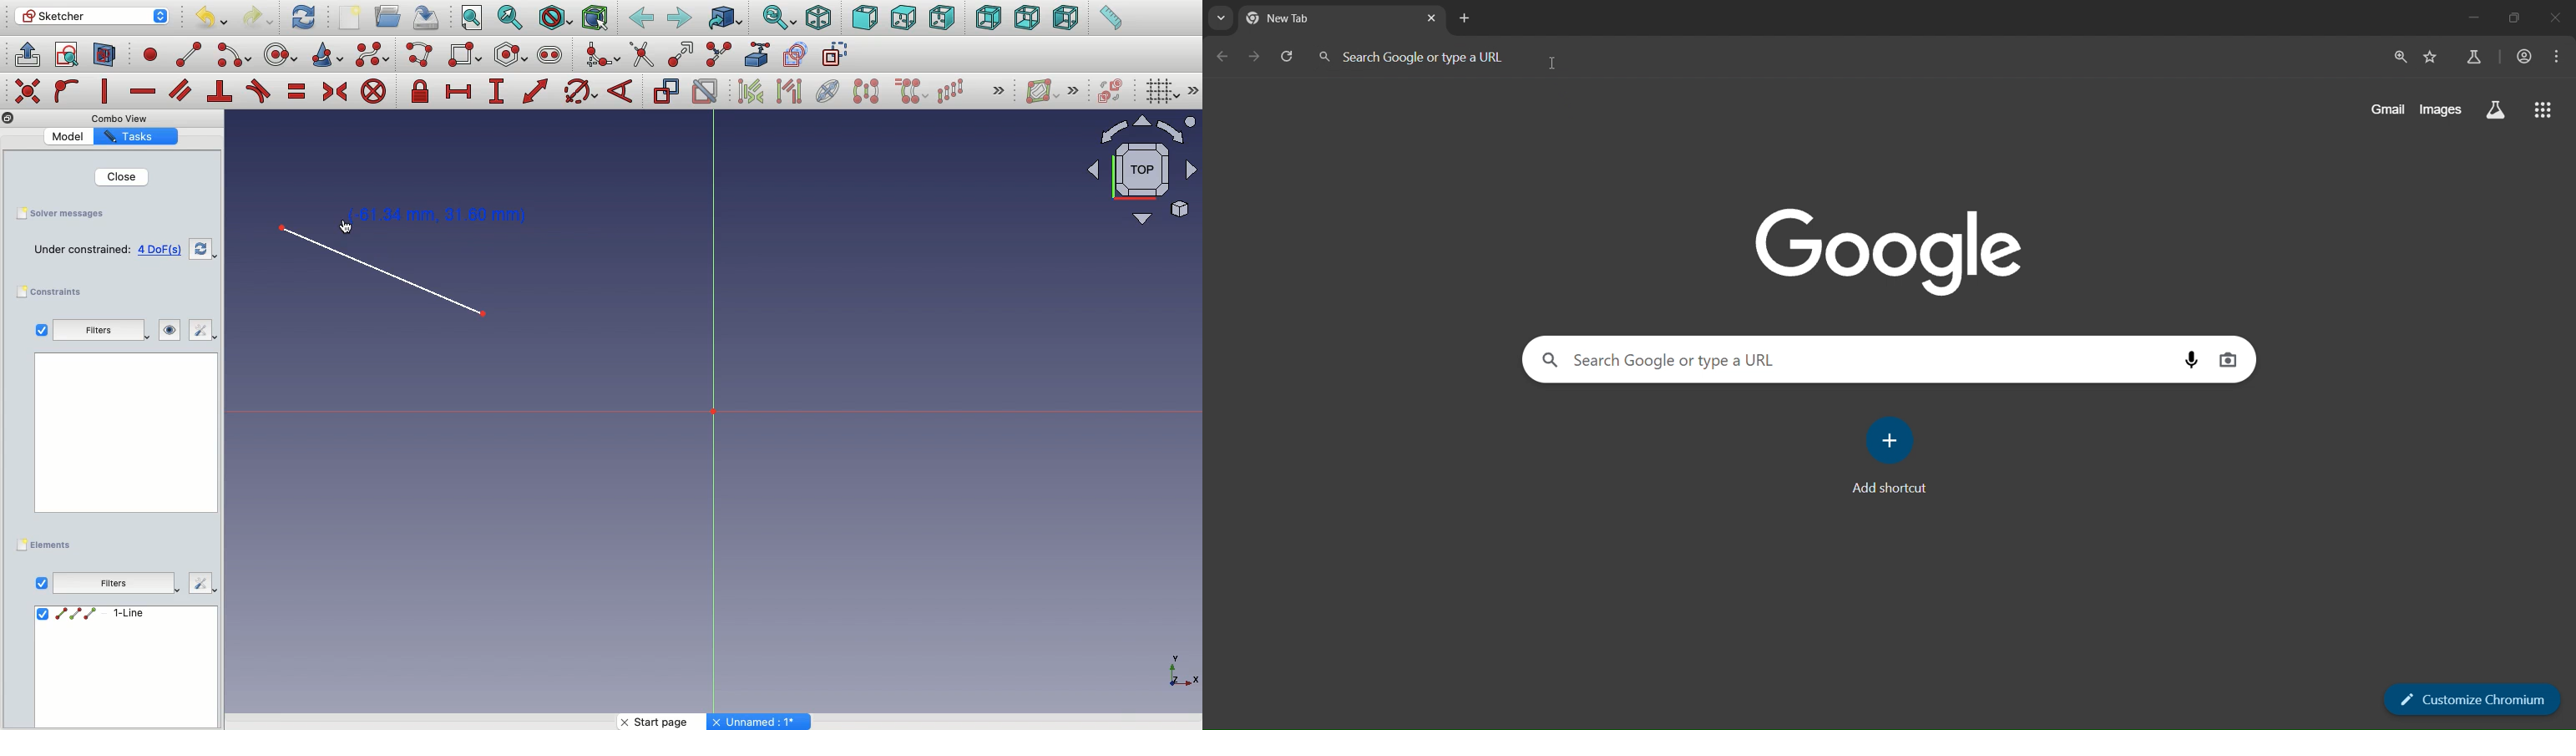  What do you see at coordinates (2193, 360) in the screenshot?
I see `voice search` at bounding box center [2193, 360].